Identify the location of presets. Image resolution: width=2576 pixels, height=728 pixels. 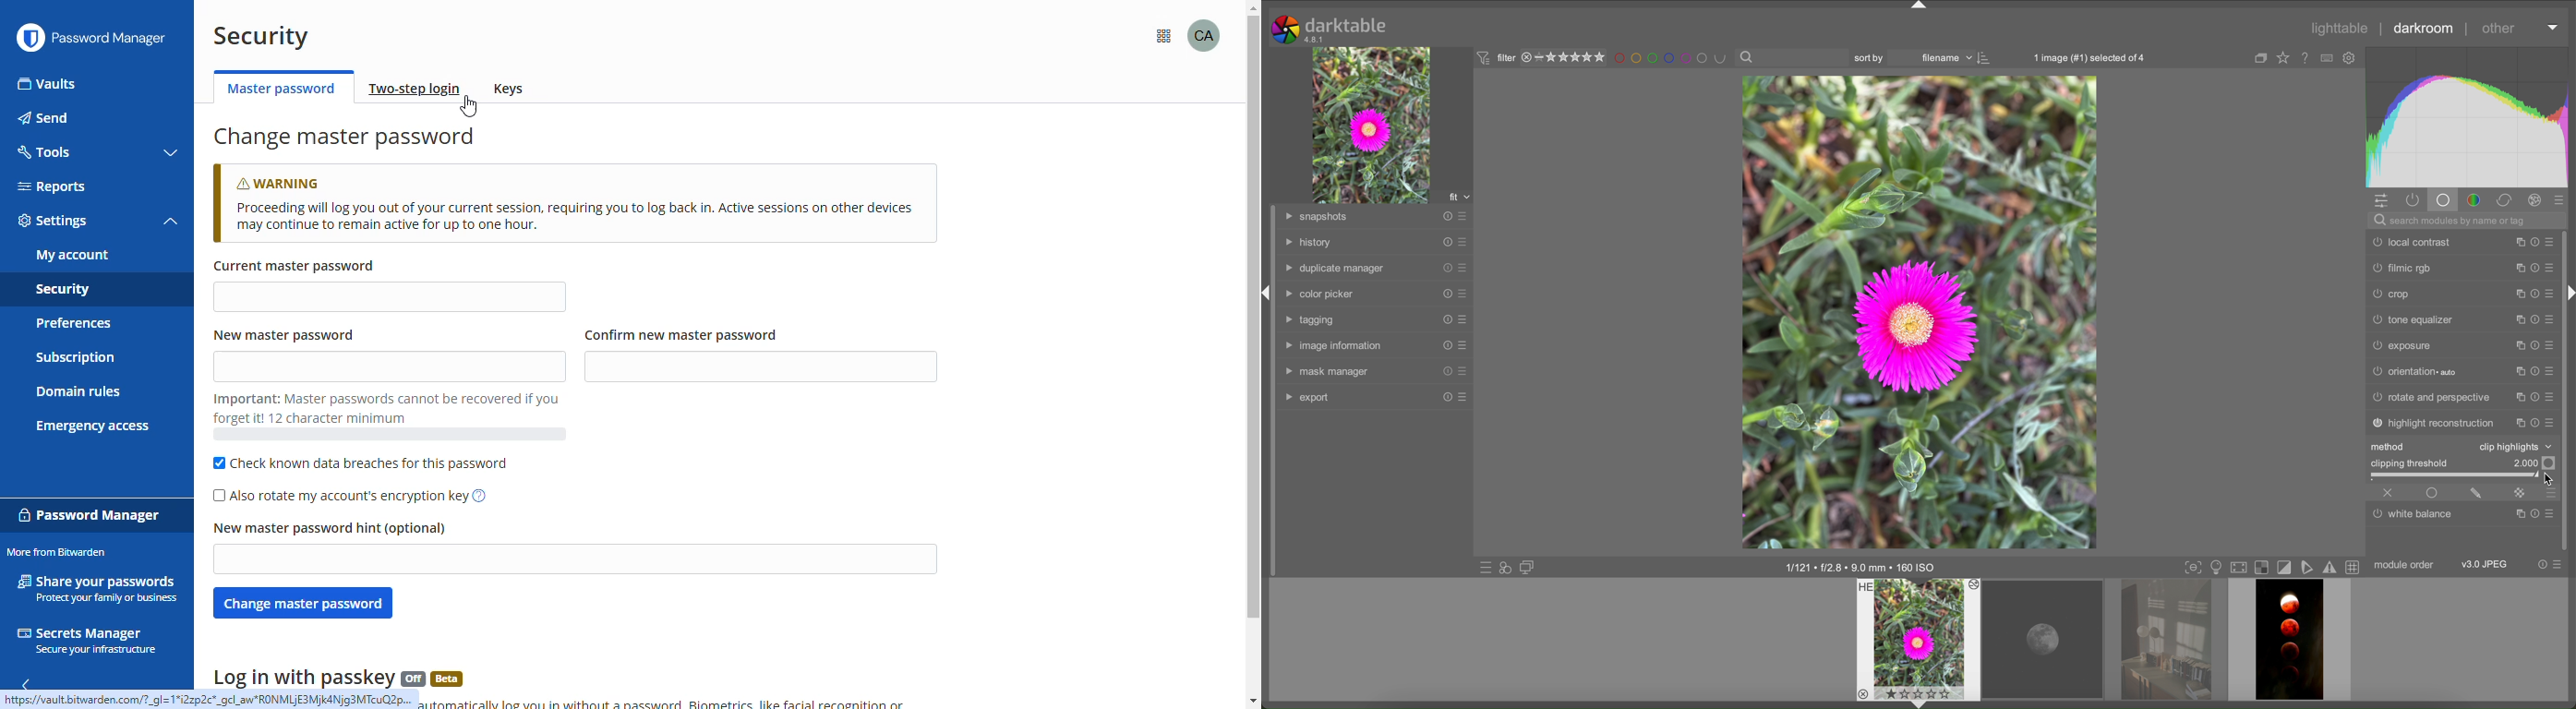
(2551, 243).